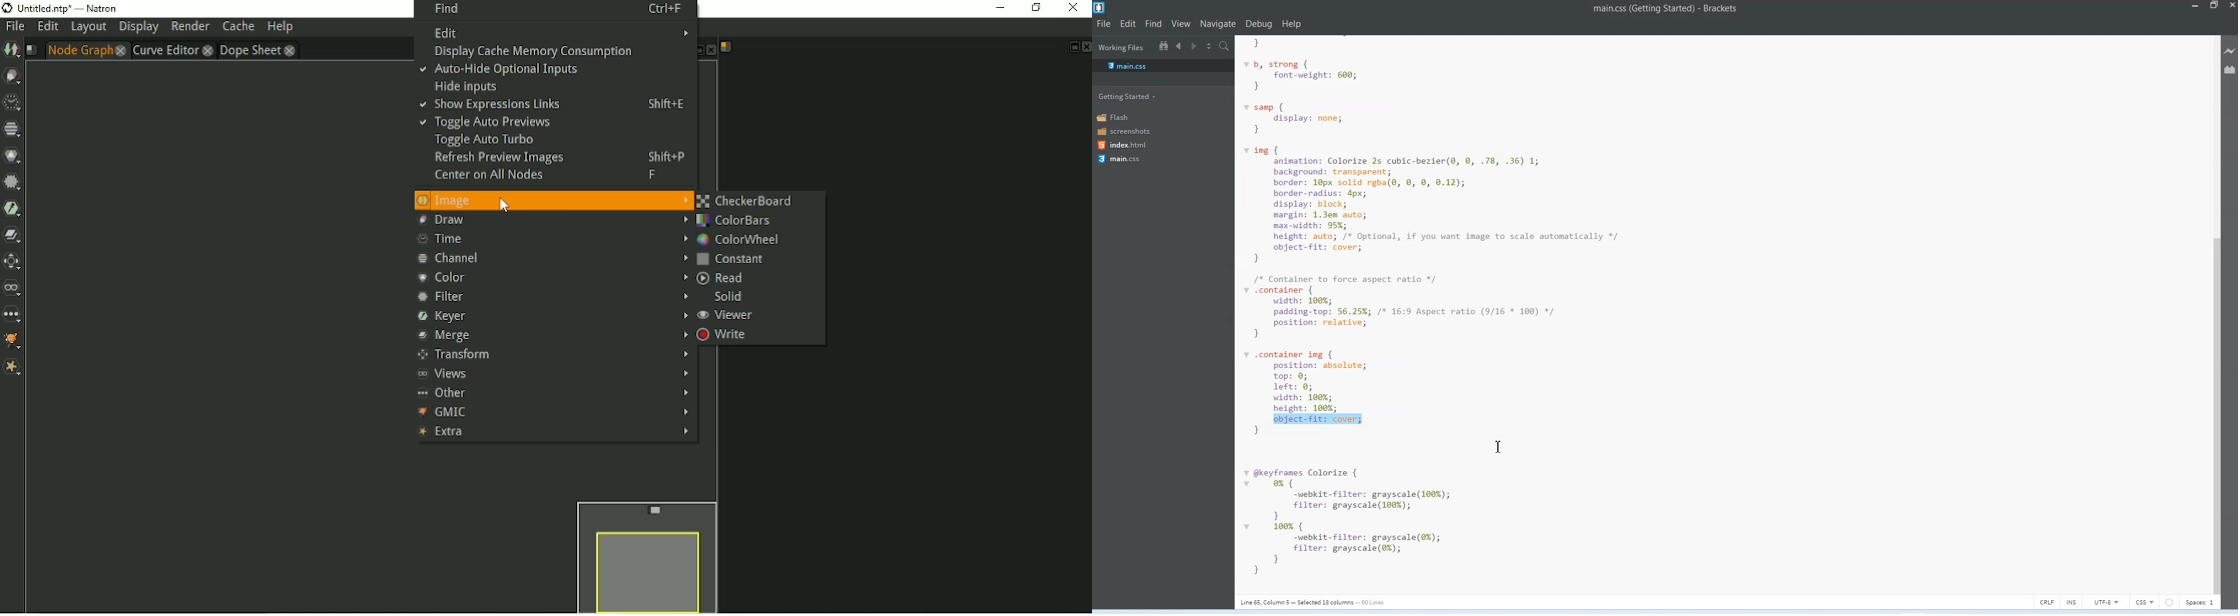 This screenshot has width=2240, height=616. What do you see at coordinates (2232, 7) in the screenshot?
I see `Close` at bounding box center [2232, 7].